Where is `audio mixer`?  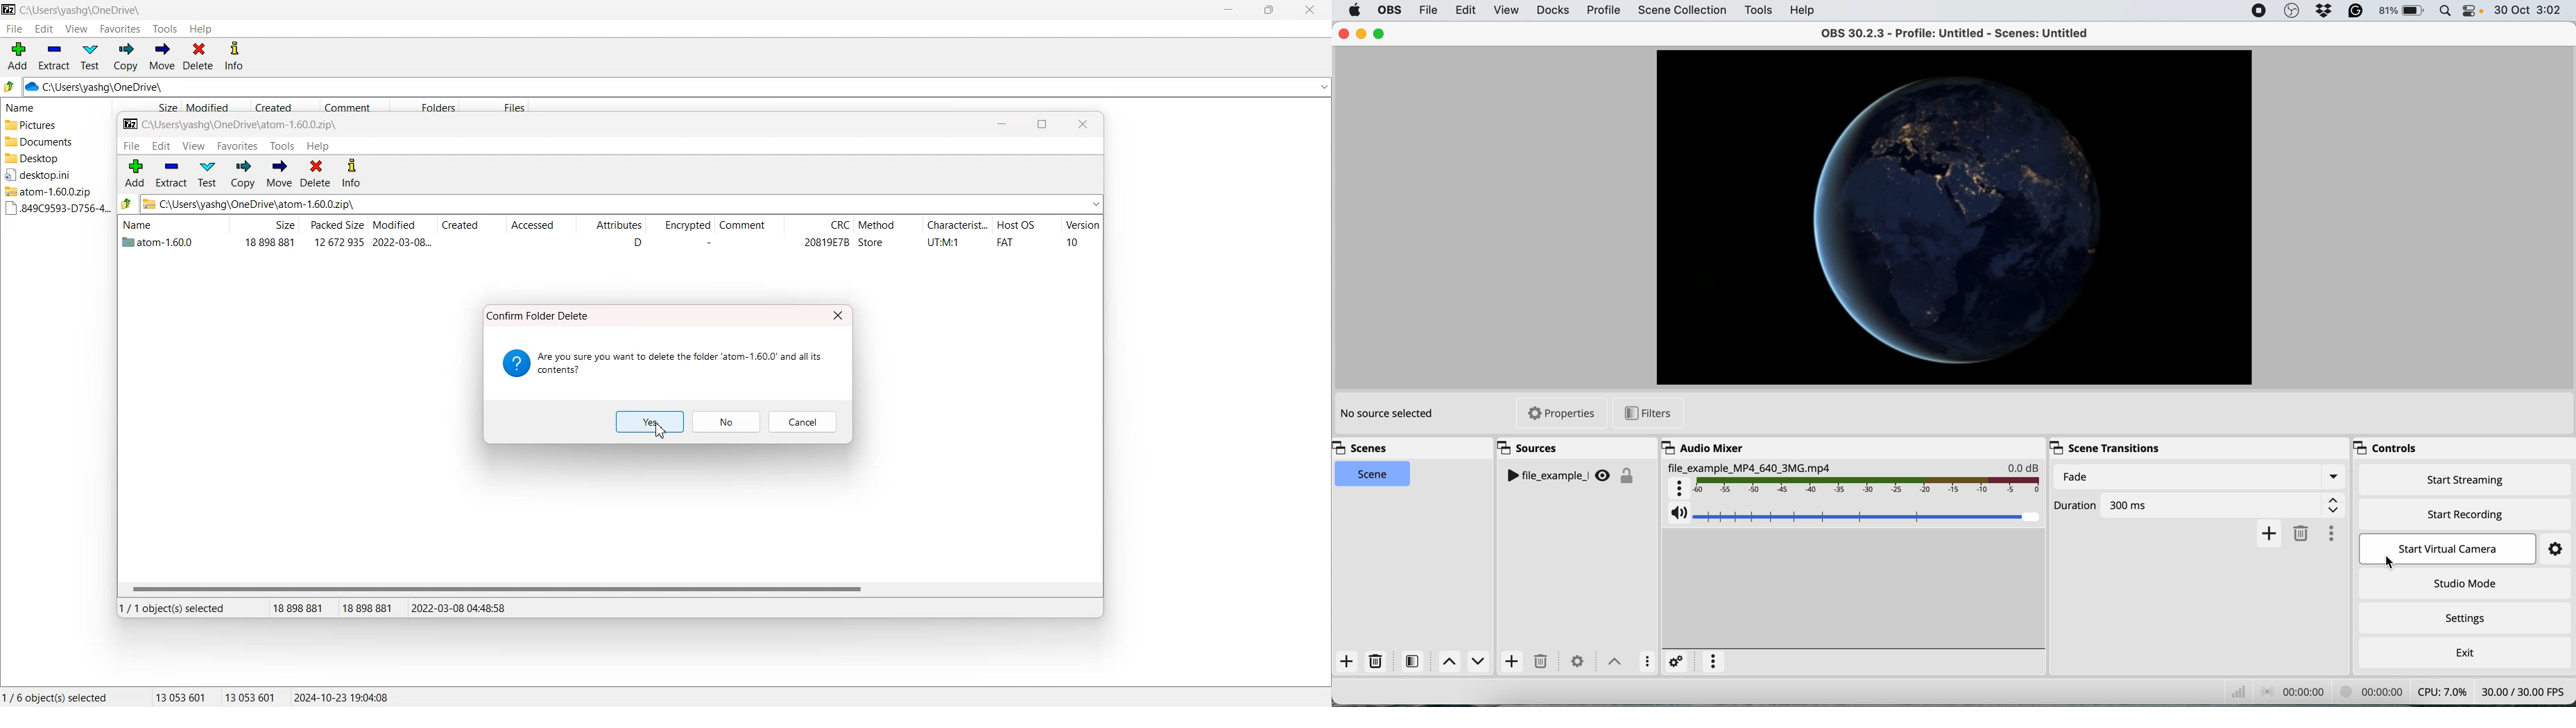
audio mixer is located at coordinates (1705, 447).